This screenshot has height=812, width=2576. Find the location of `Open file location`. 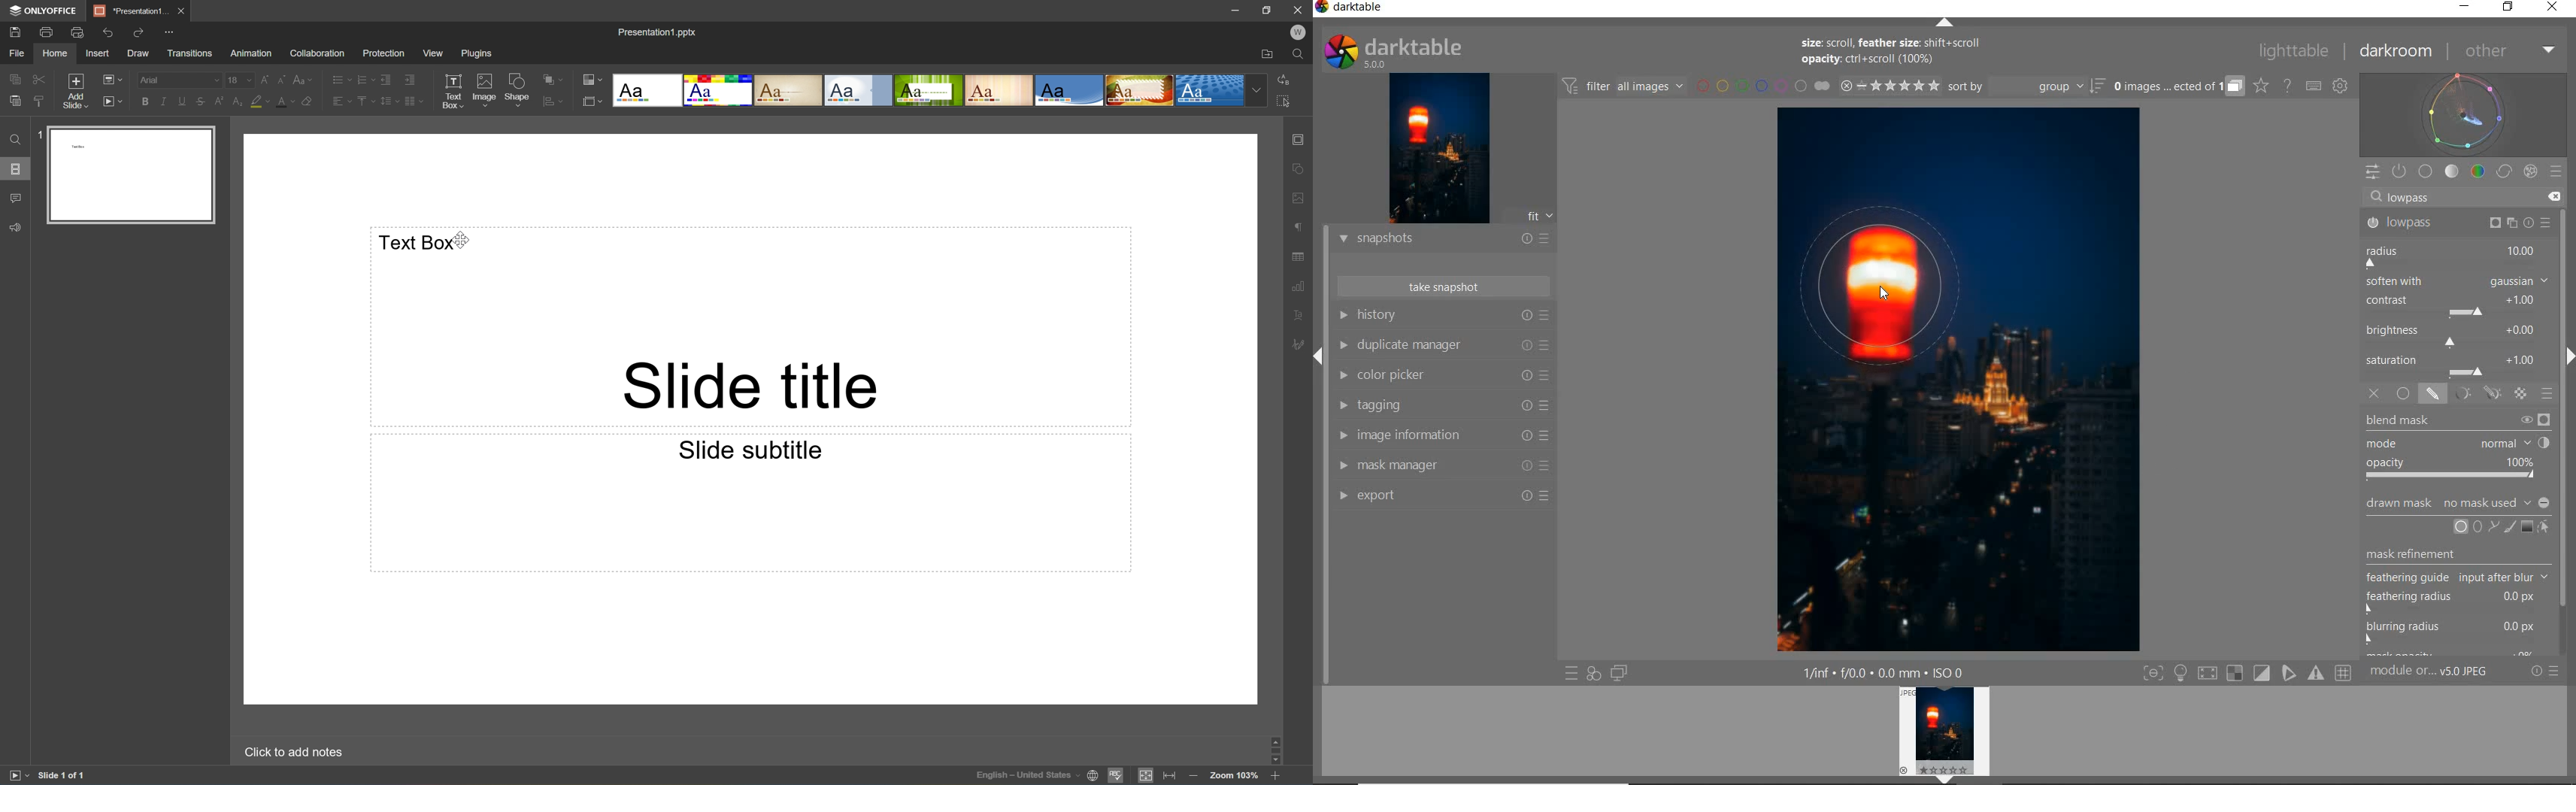

Open file location is located at coordinates (1268, 53).